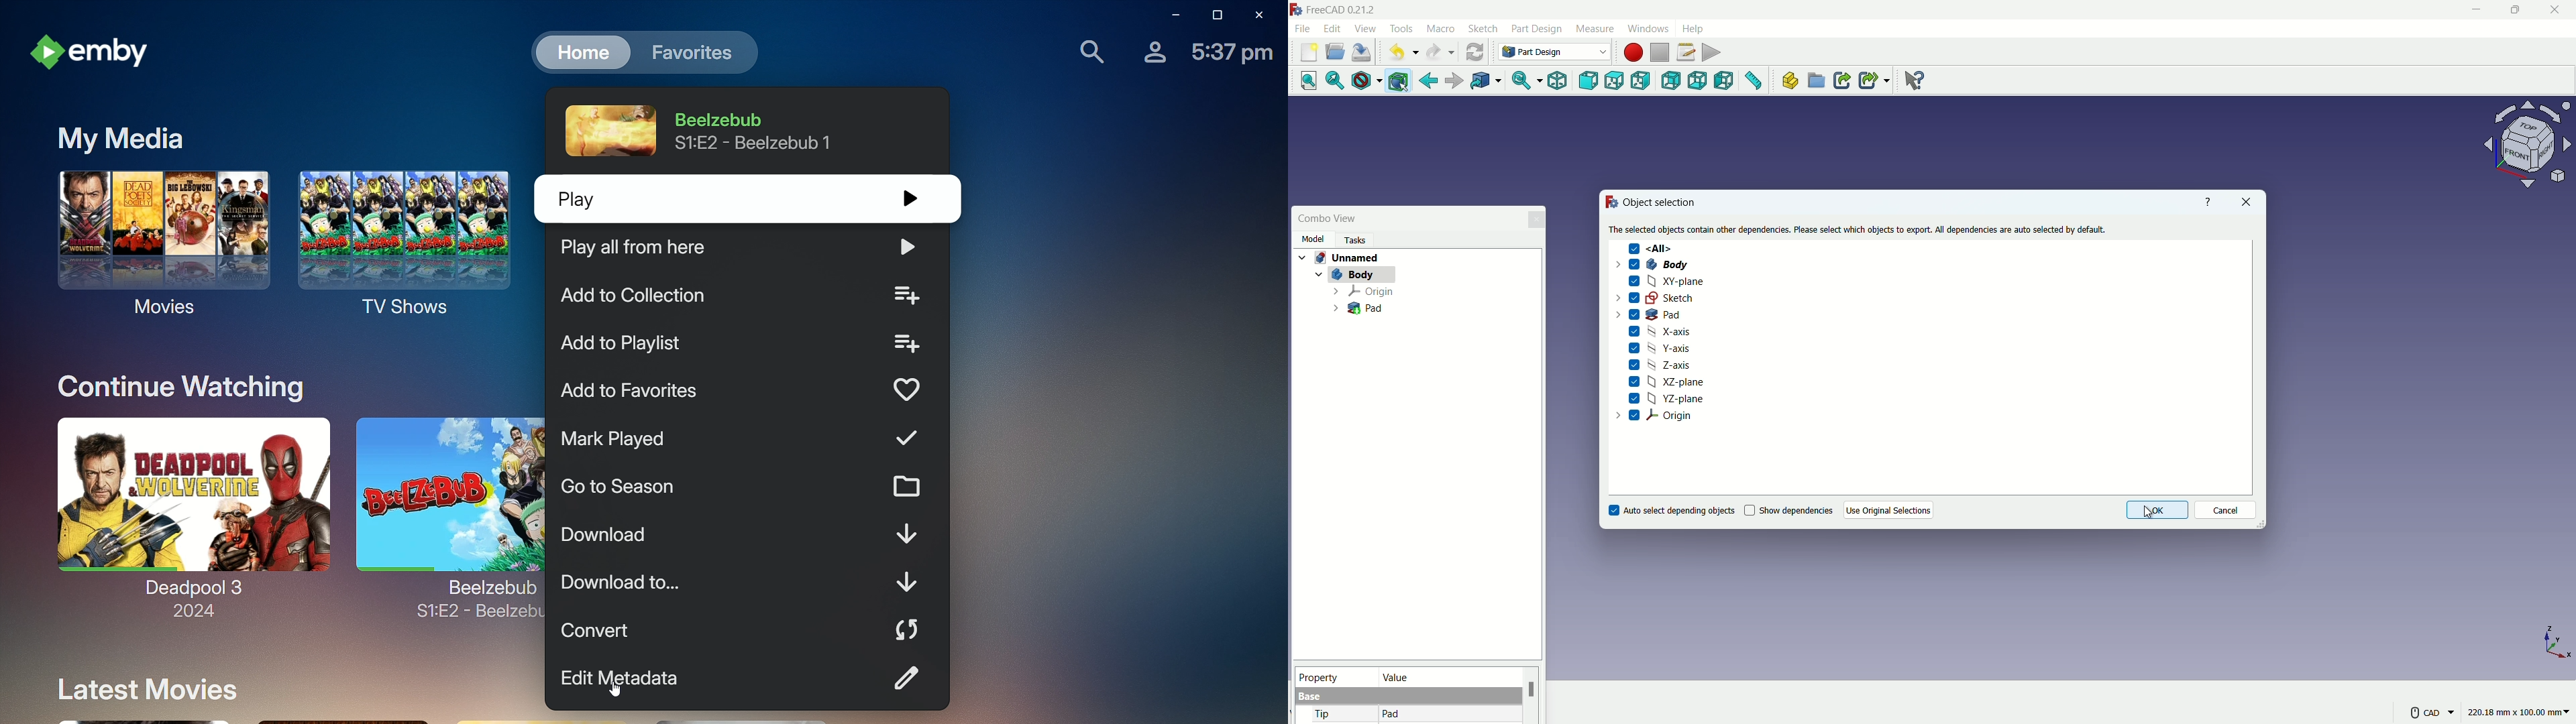 The image size is (2576, 728). I want to click on X-axis, so click(1661, 330).